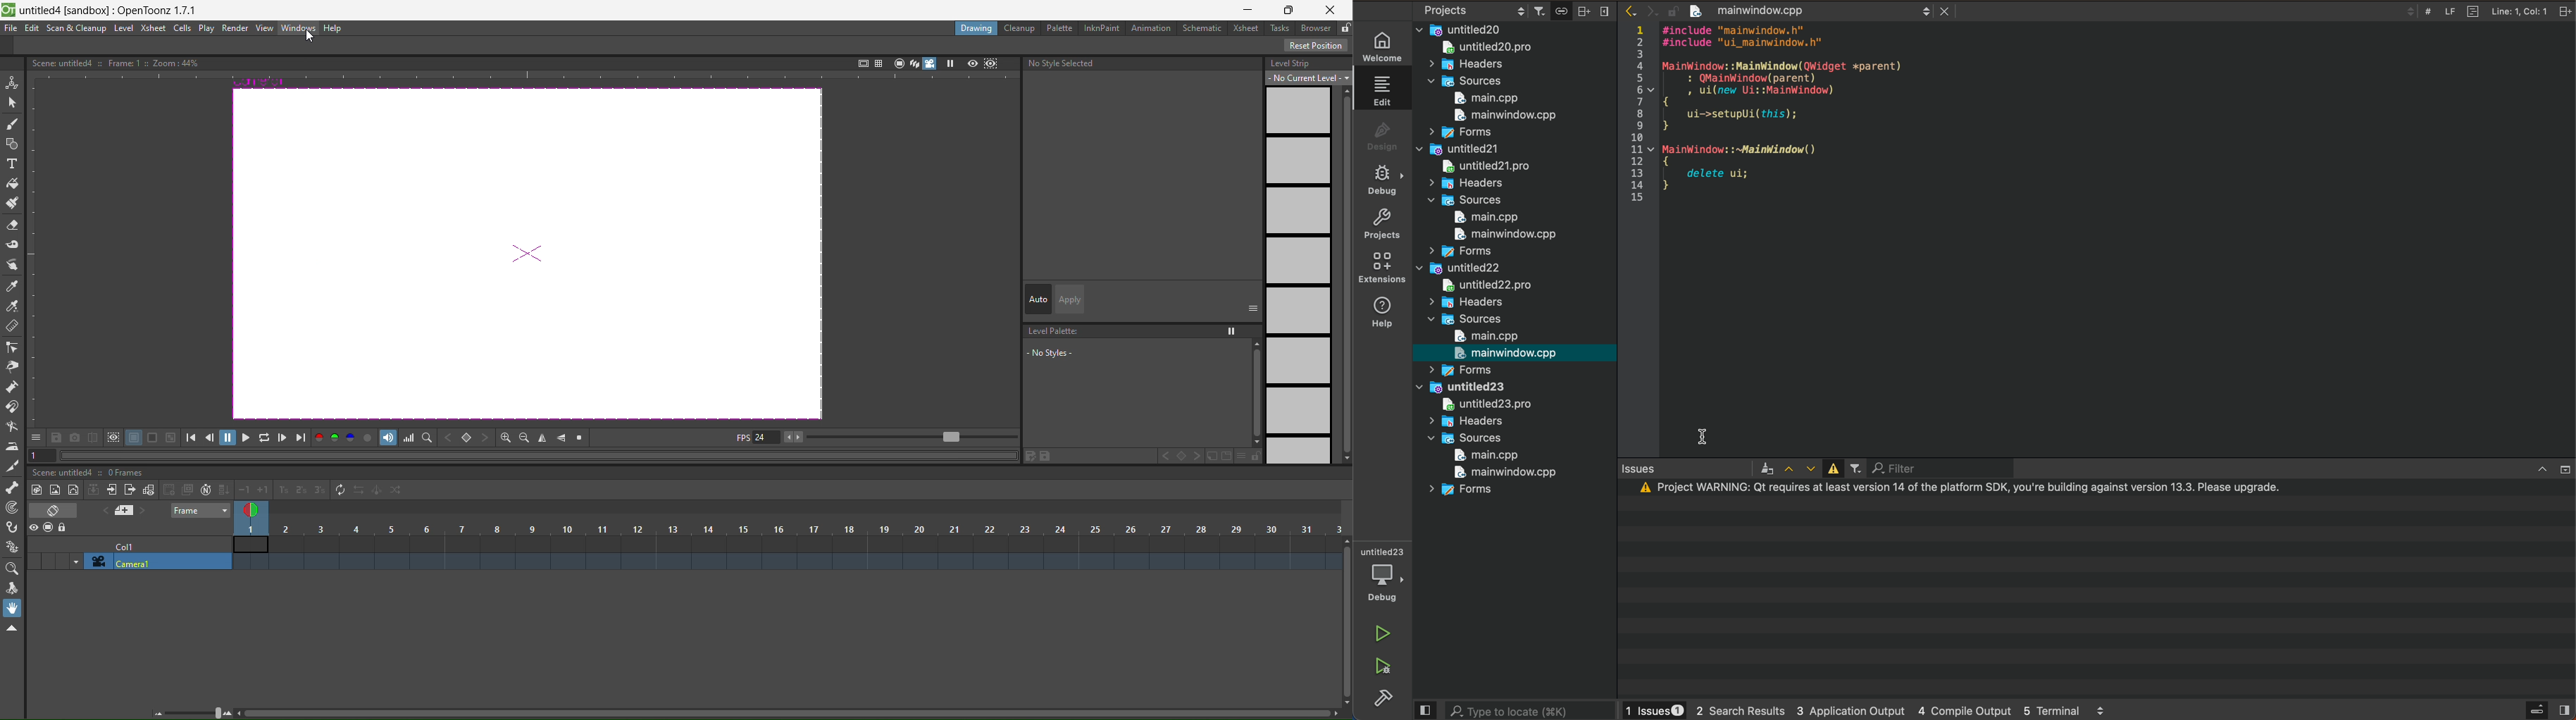 The height and width of the screenshot is (728, 2576). Describe the element at coordinates (1465, 184) in the screenshot. I see `headers` at that location.